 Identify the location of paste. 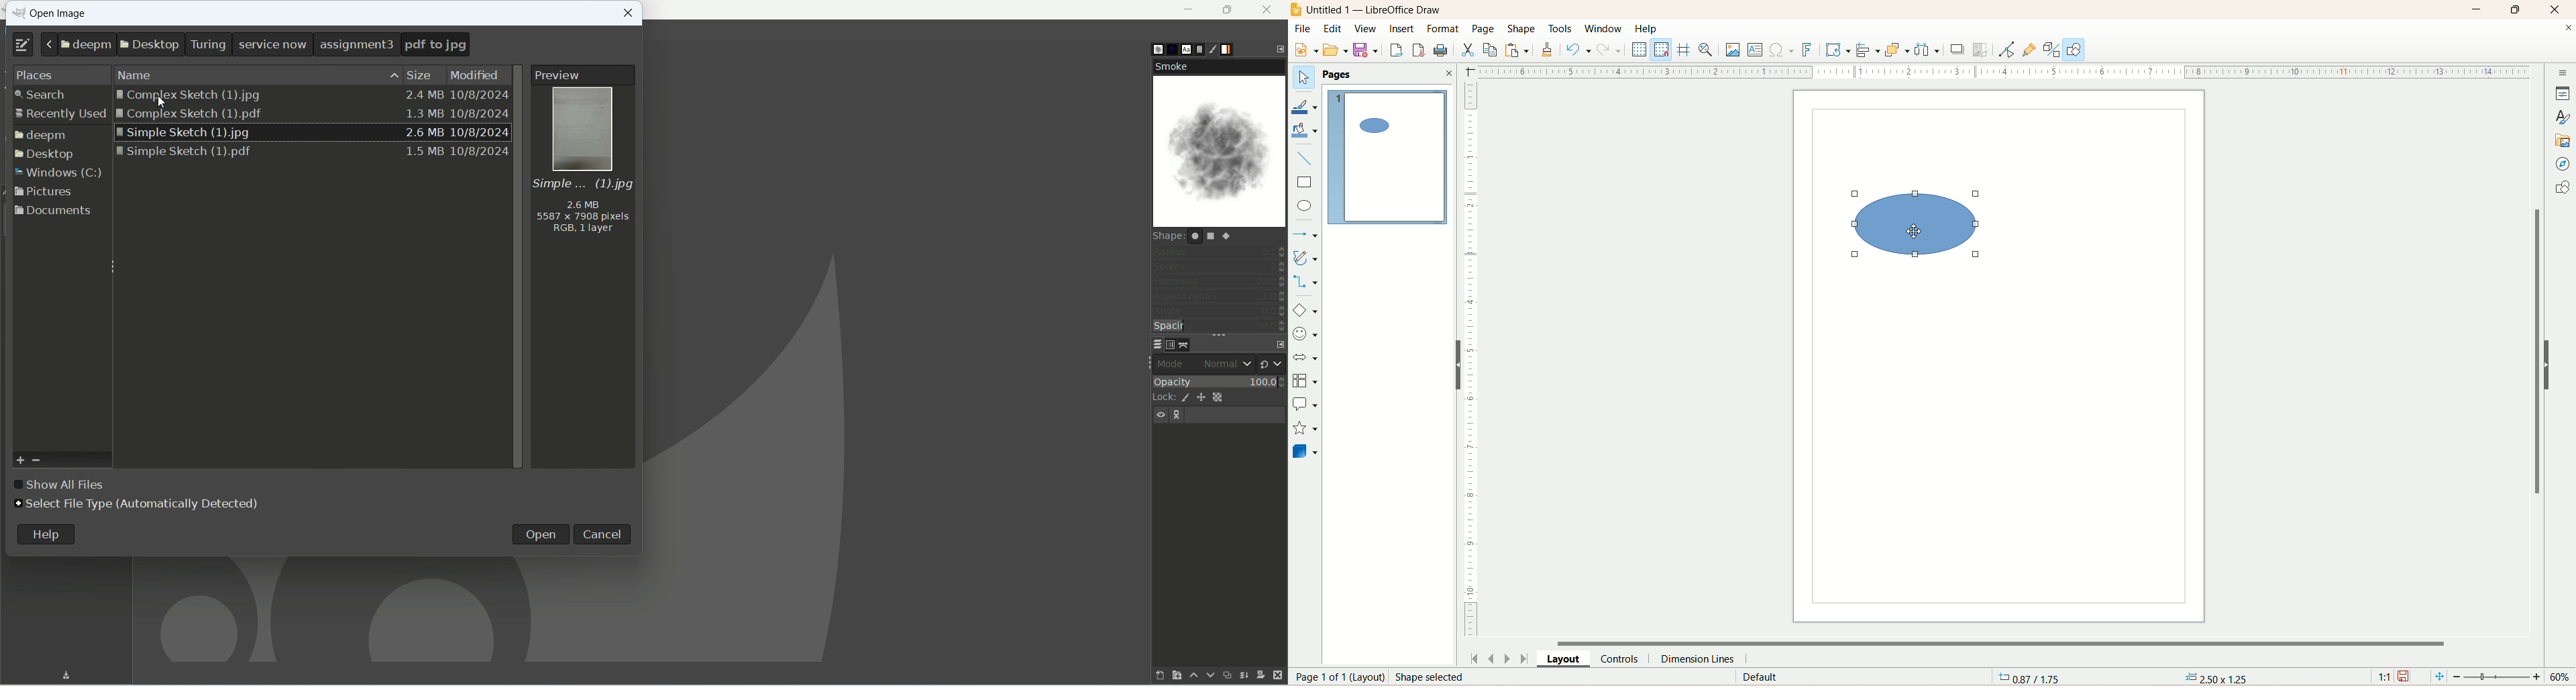
(1516, 50).